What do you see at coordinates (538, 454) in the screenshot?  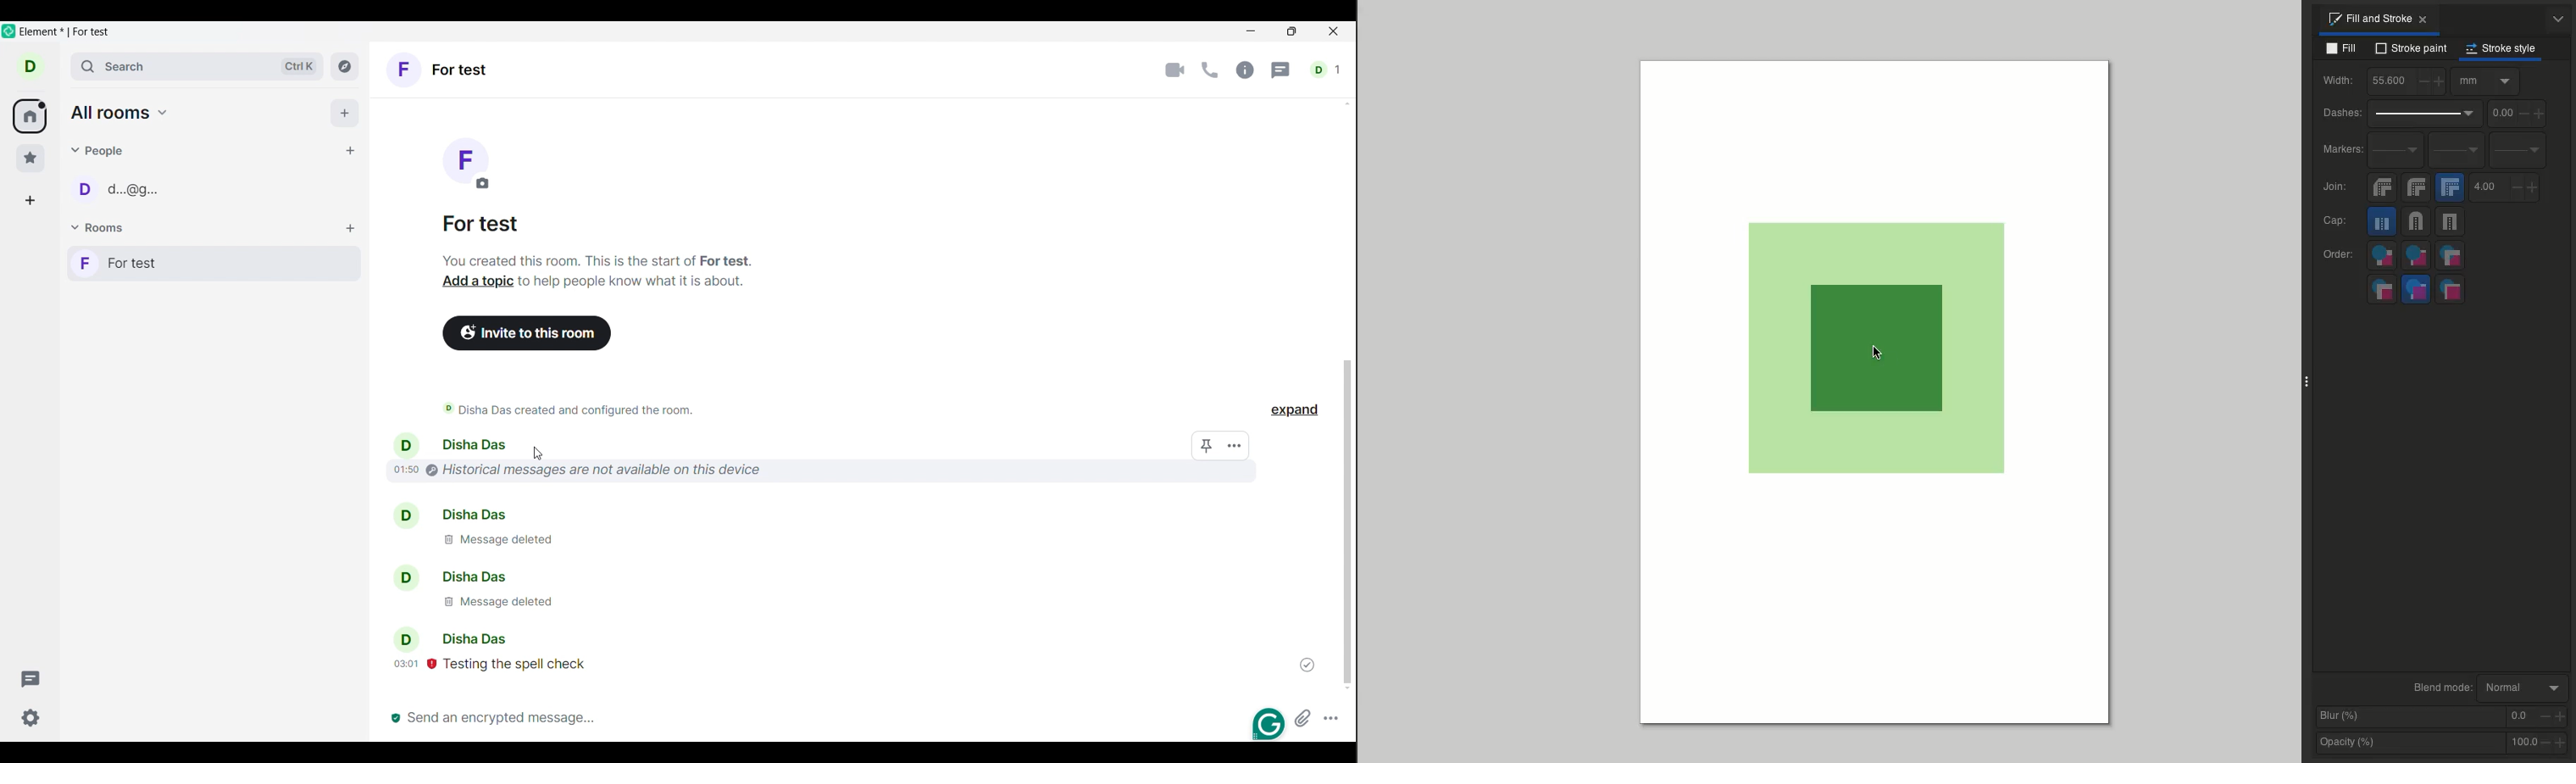 I see `Cursor` at bounding box center [538, 454].